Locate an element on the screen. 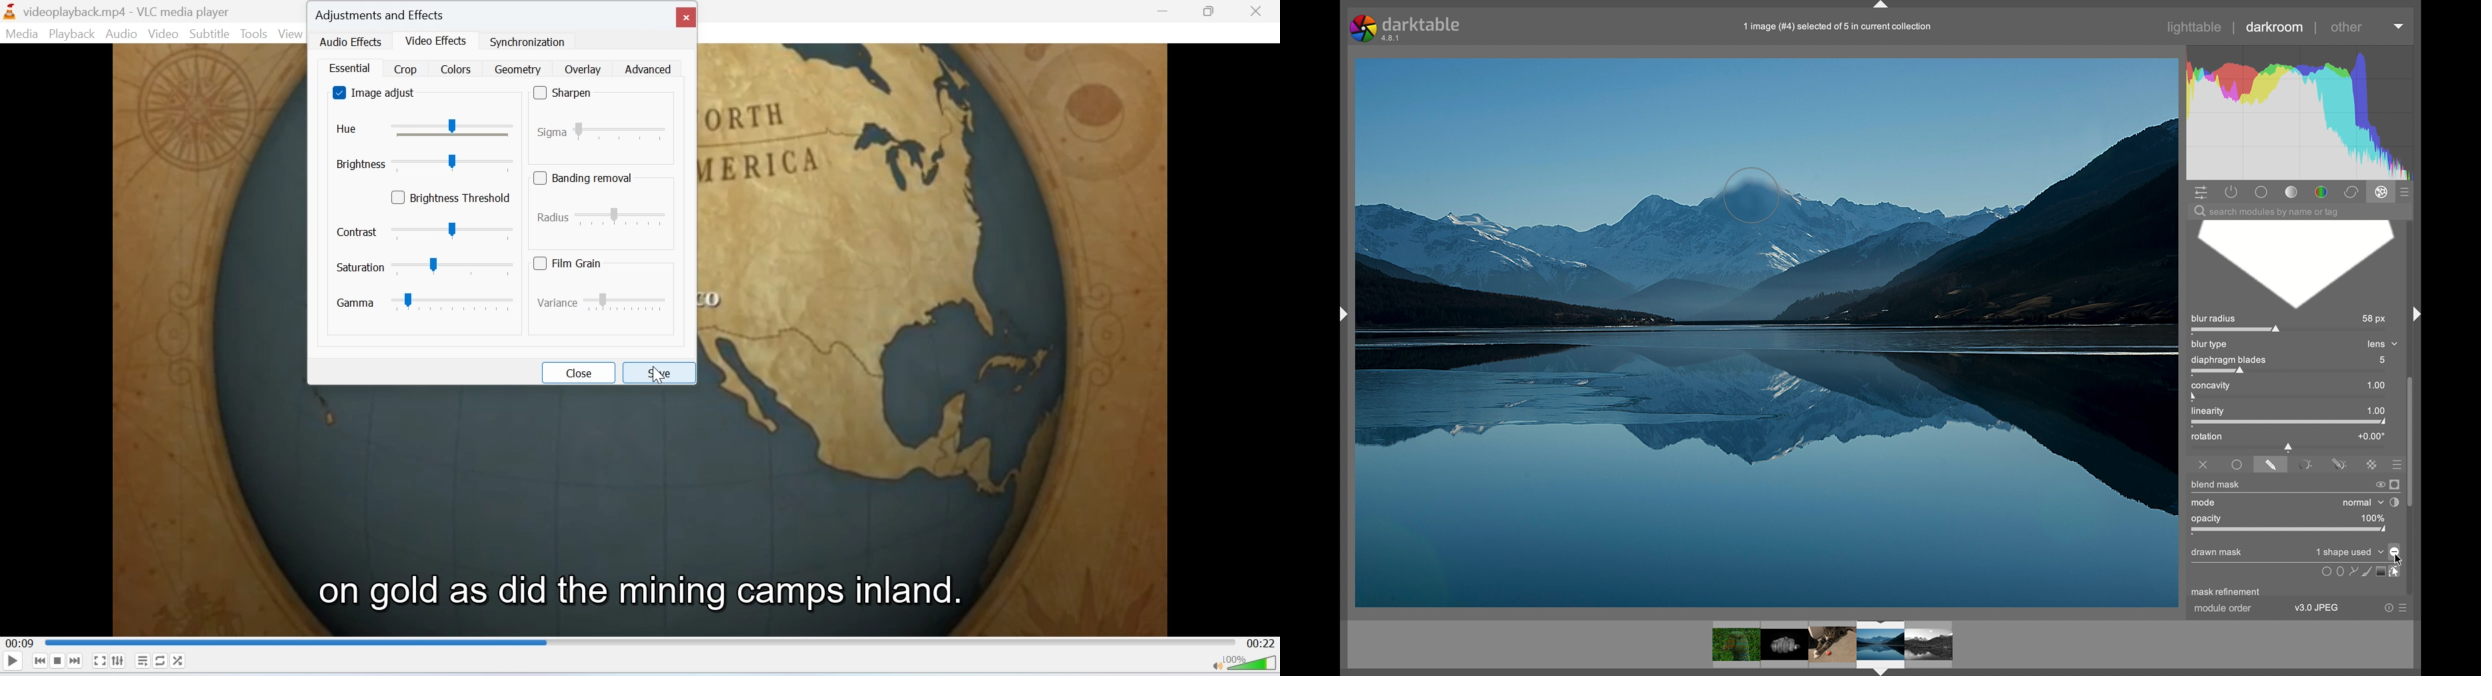 The height and width of the screenshot is (700, 2492). geometry is located at coordinates (518, 68).